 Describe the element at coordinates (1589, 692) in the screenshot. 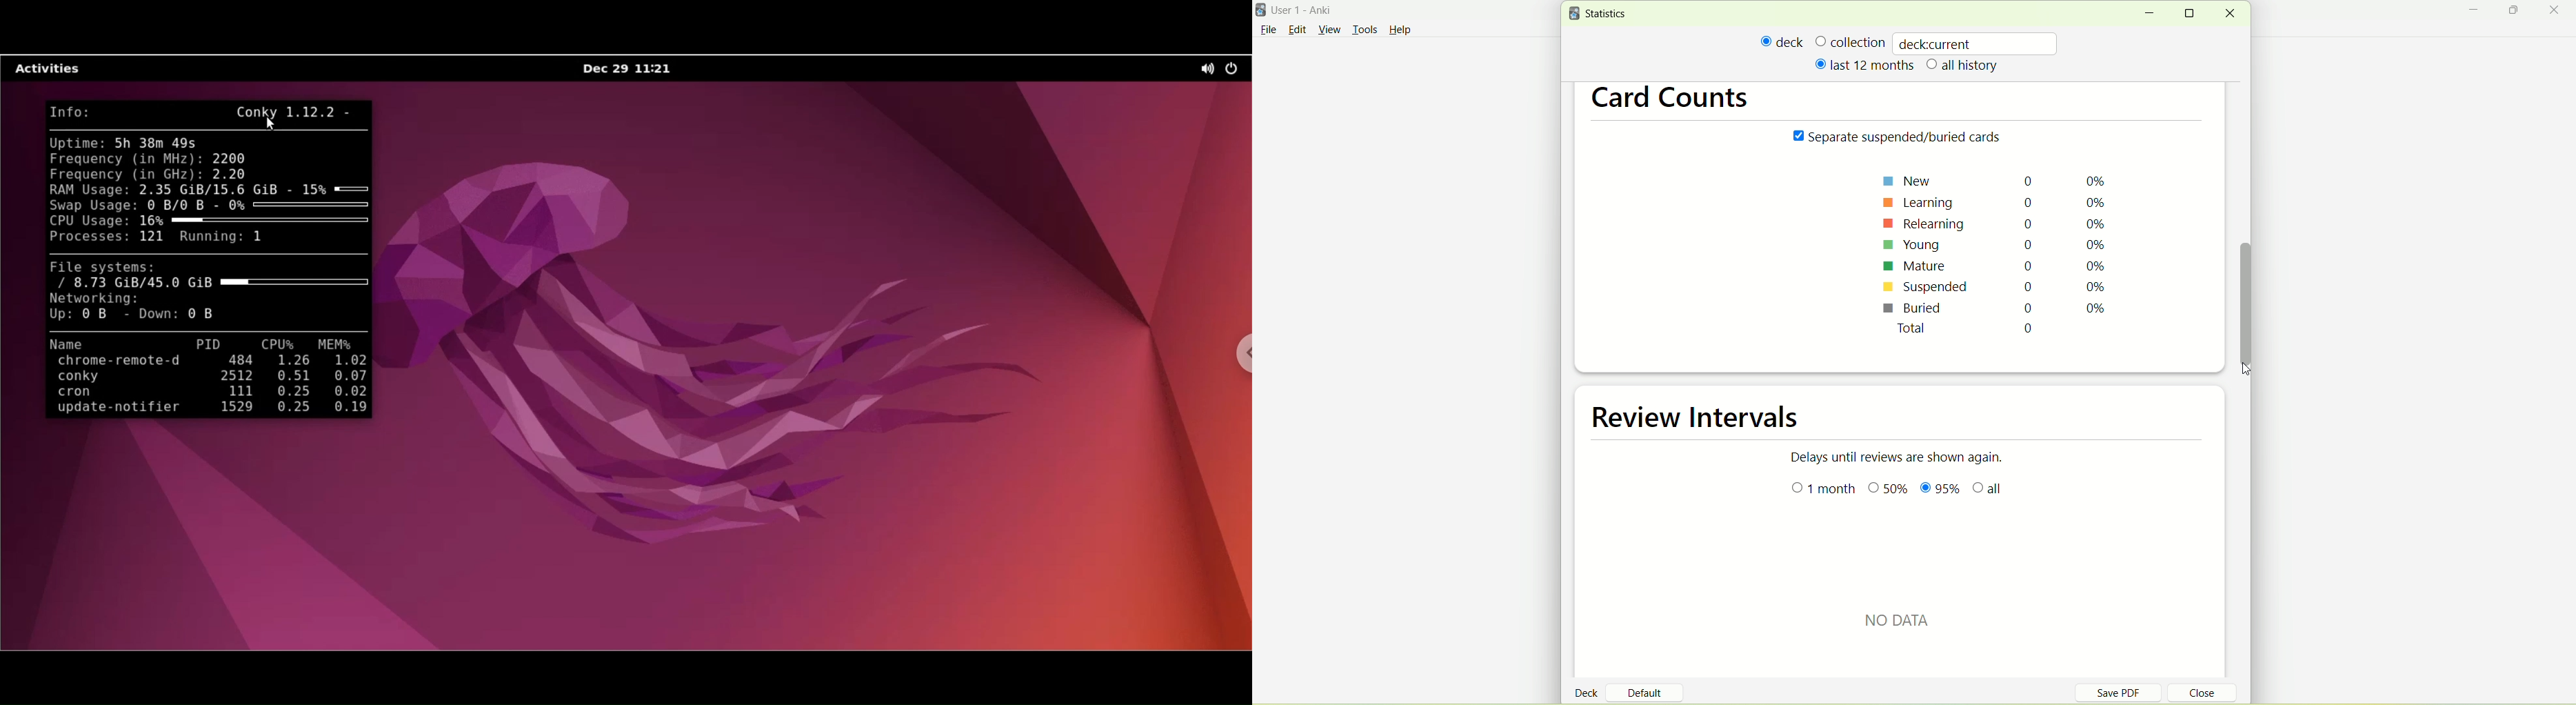

I see `deck` at that location.